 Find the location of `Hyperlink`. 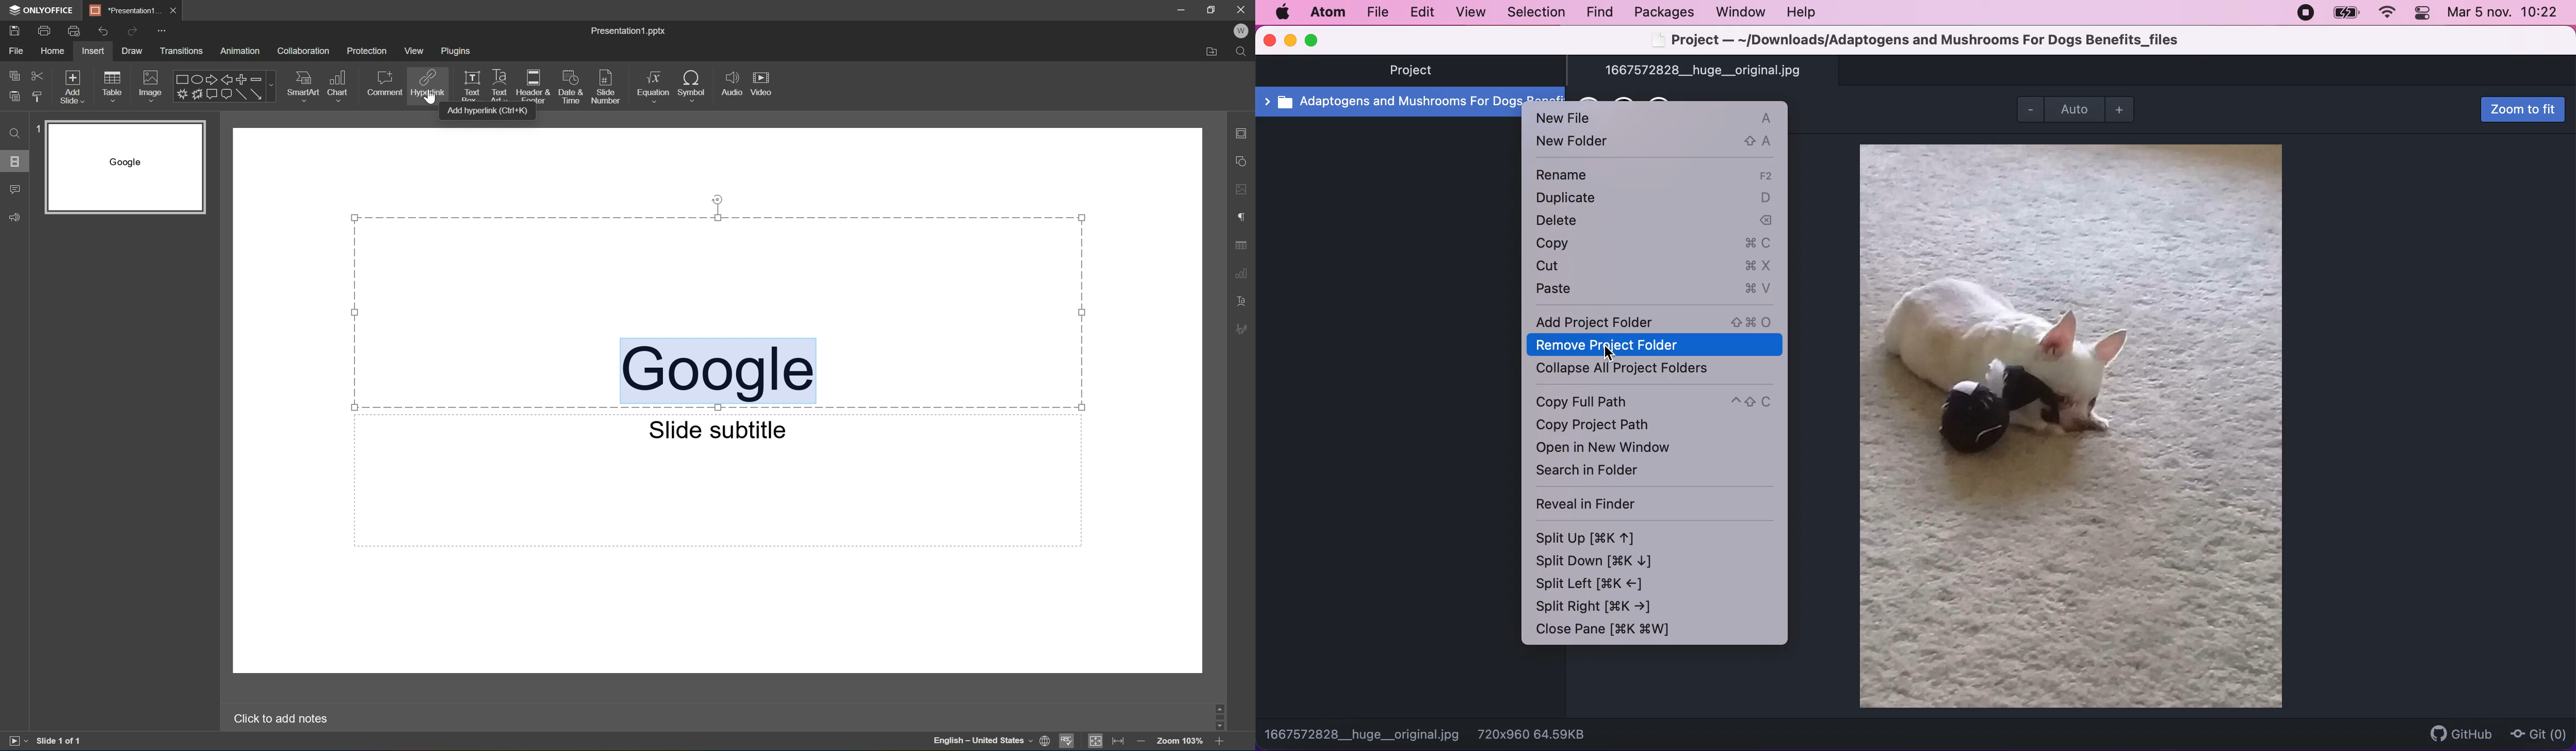

Hyperlink is located at coordinates (427, 85).